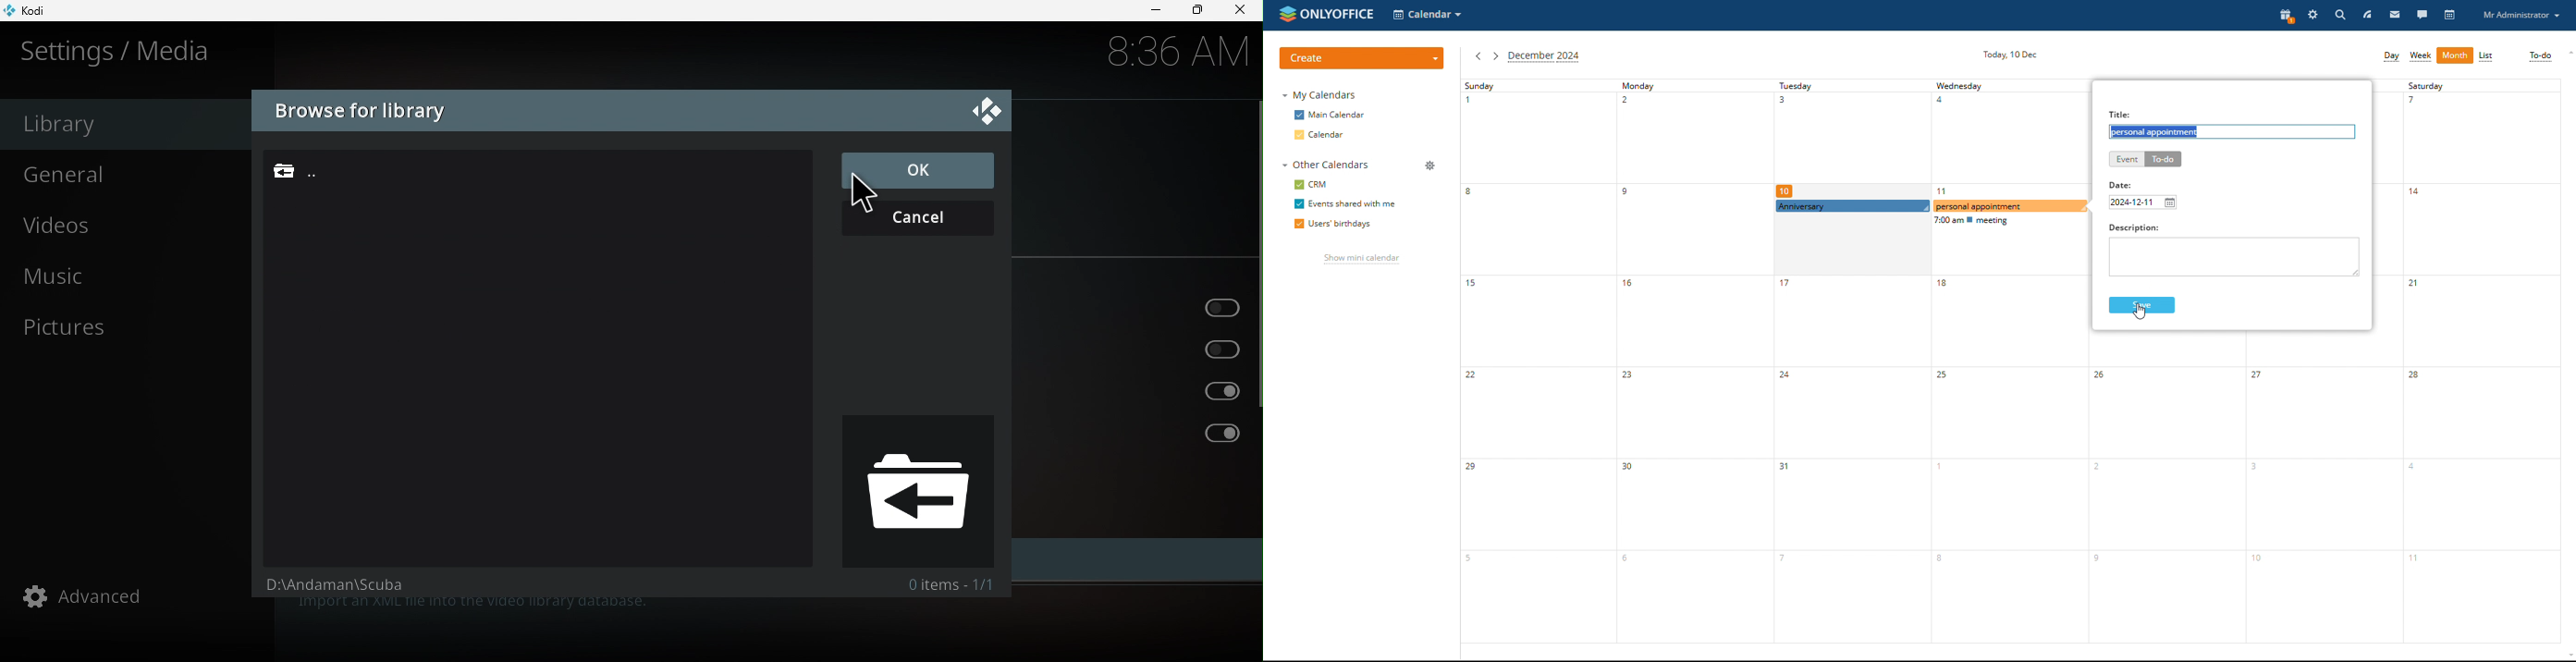 This screenshot has height=672, width=2576. Describe the element at coordinates (2421, 57) in the screenshot. I see `week view` at that location.